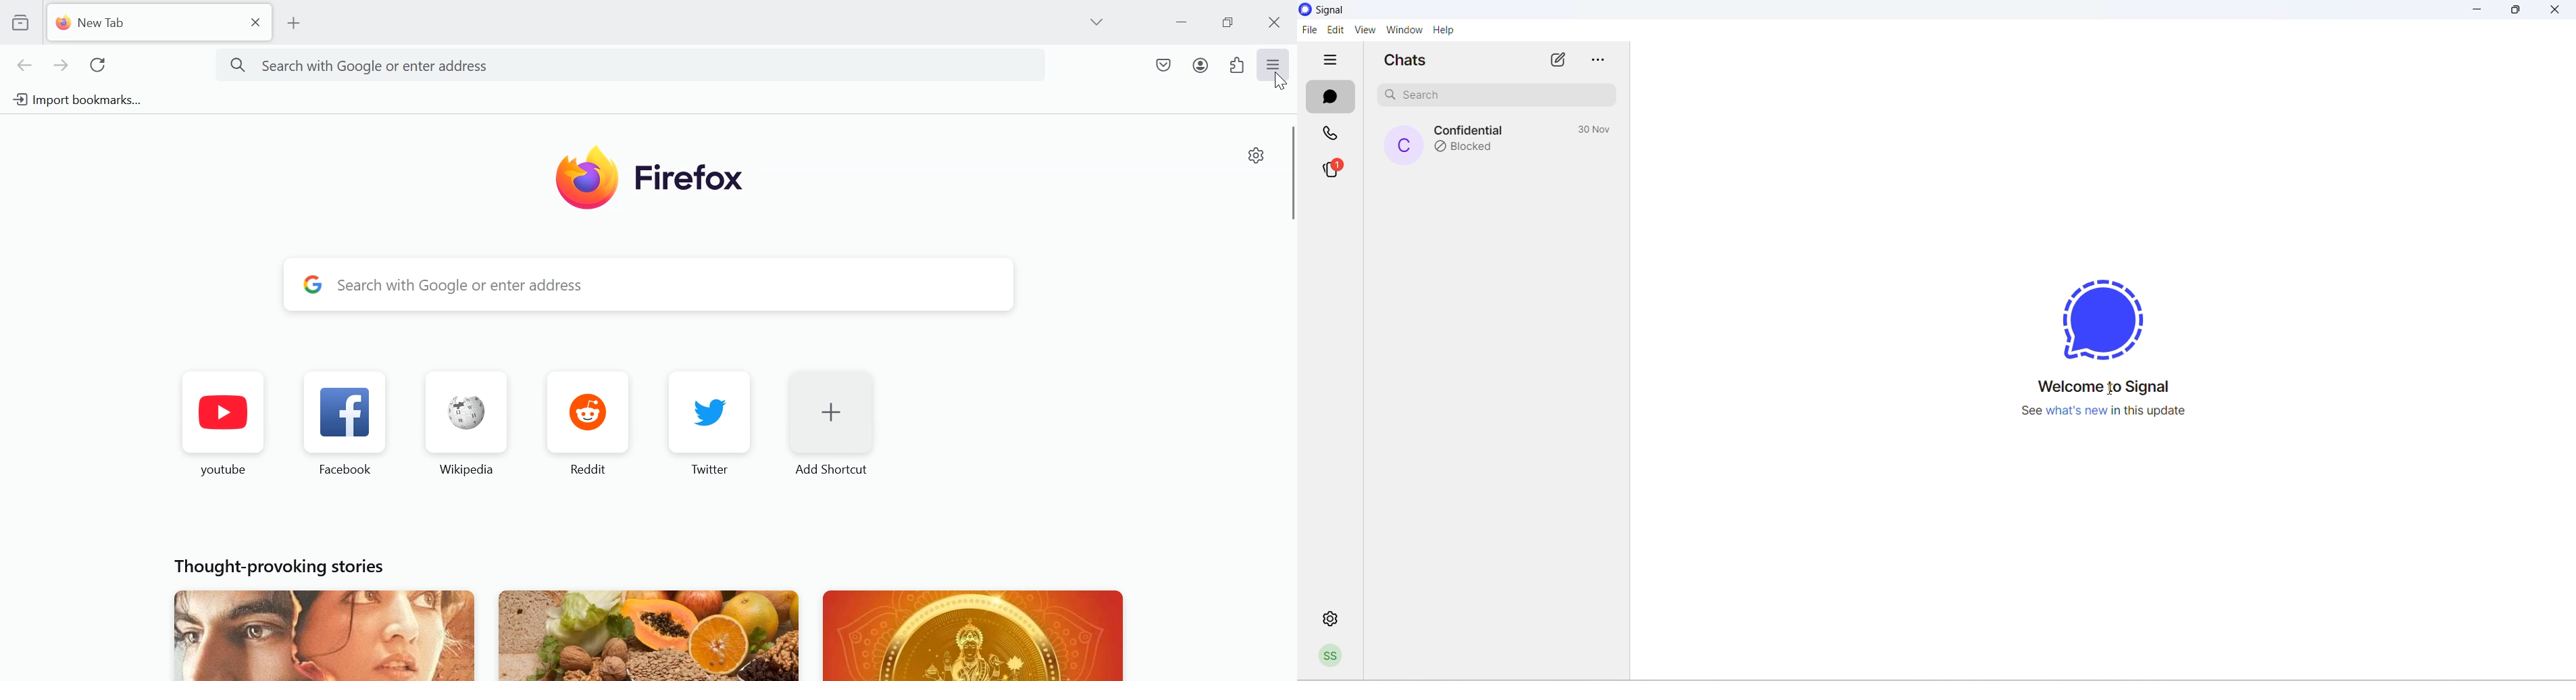 Image resolution: width=2576 pixels, height=700 pixels. I want to click on Search with Google or enter address, so click(663, 283).